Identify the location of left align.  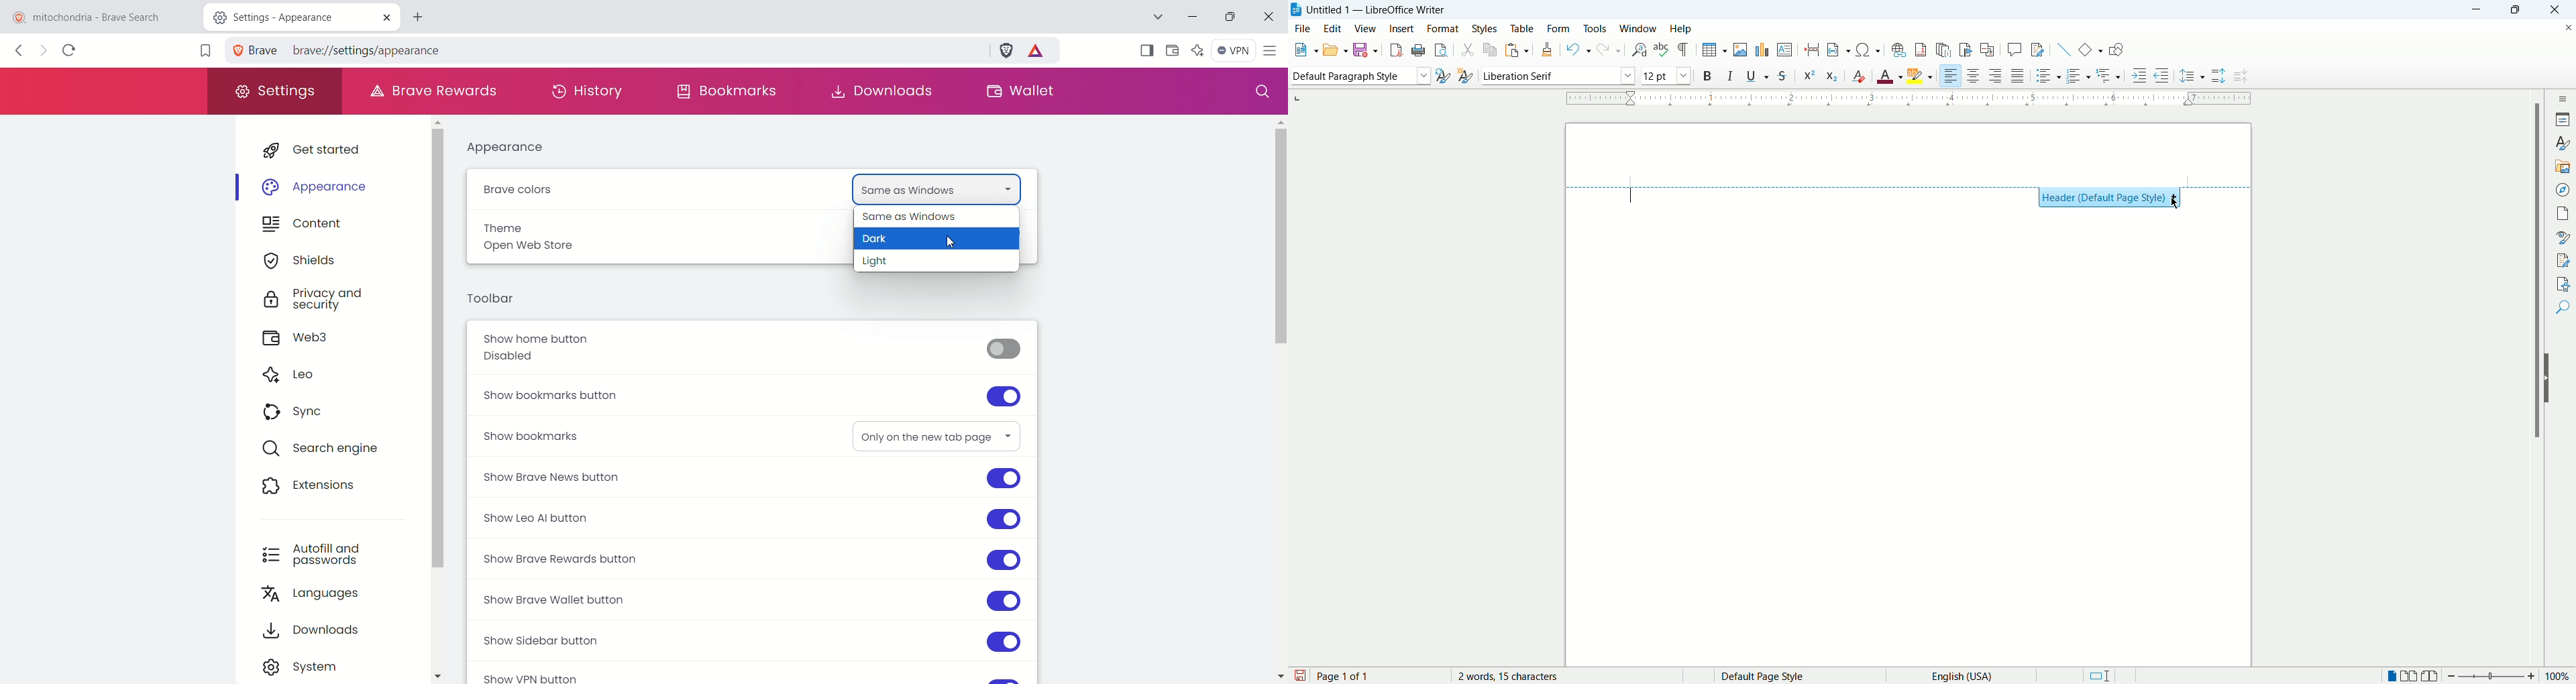
(1949, 74).